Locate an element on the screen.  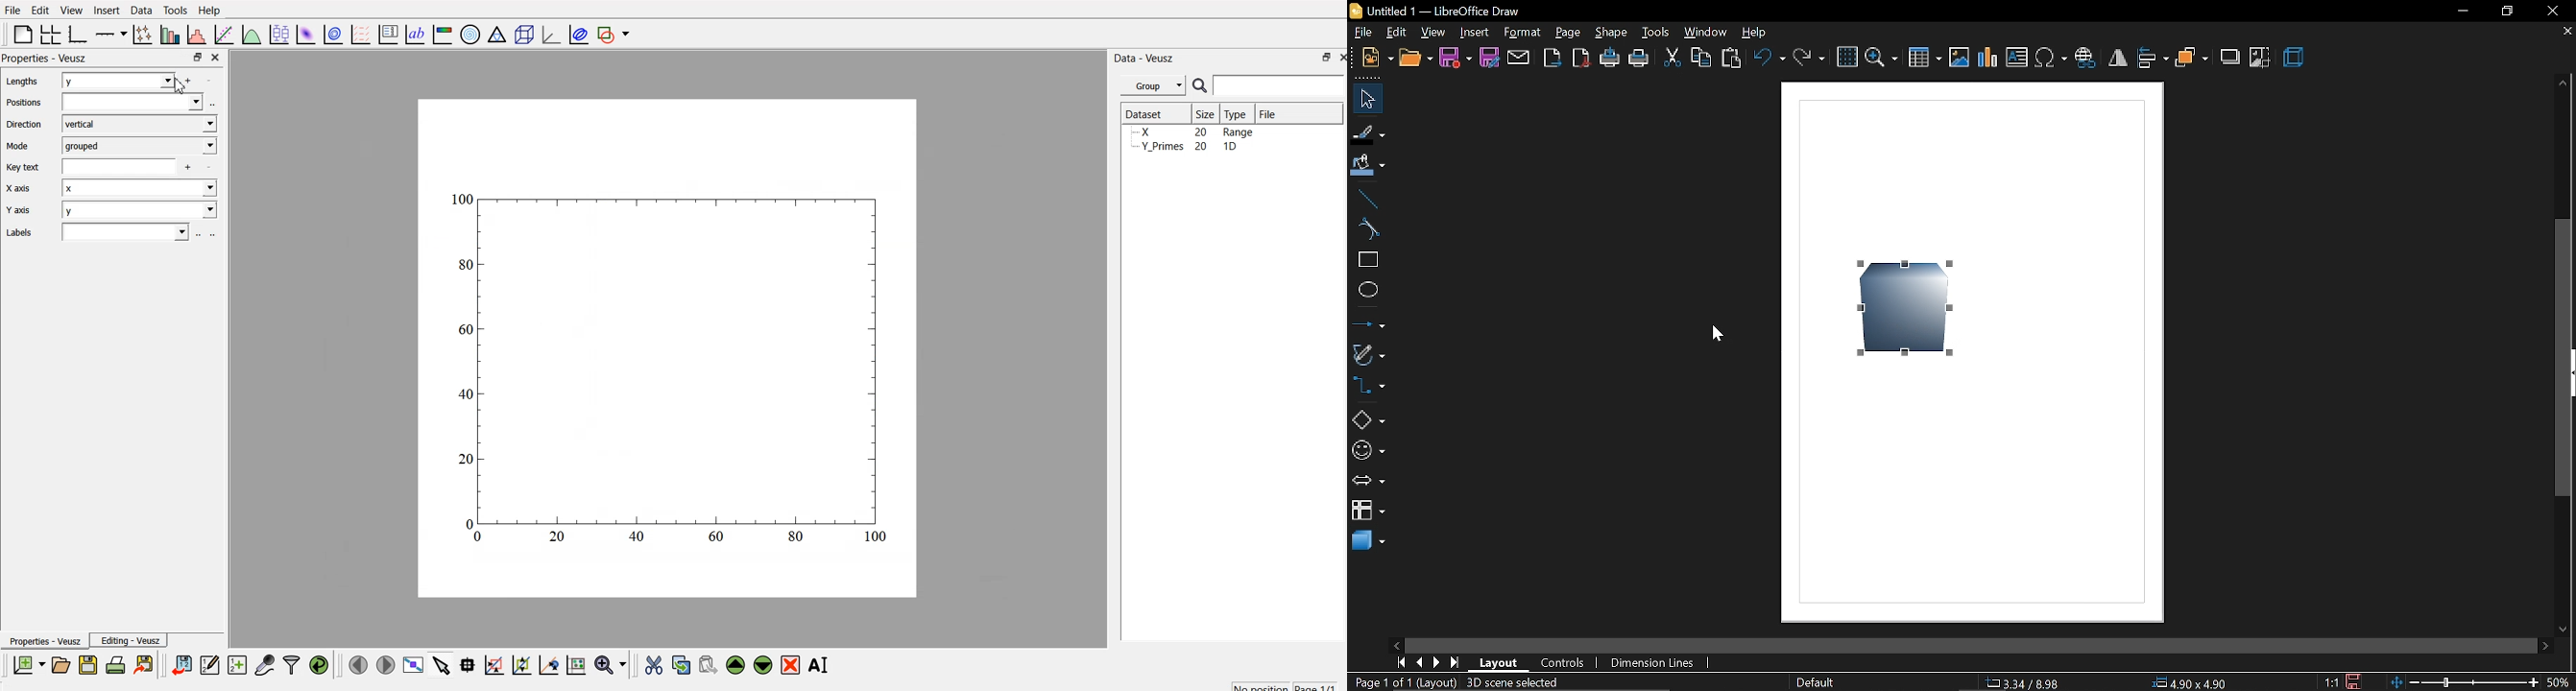
close tab is located at coordinates (2566, 34).